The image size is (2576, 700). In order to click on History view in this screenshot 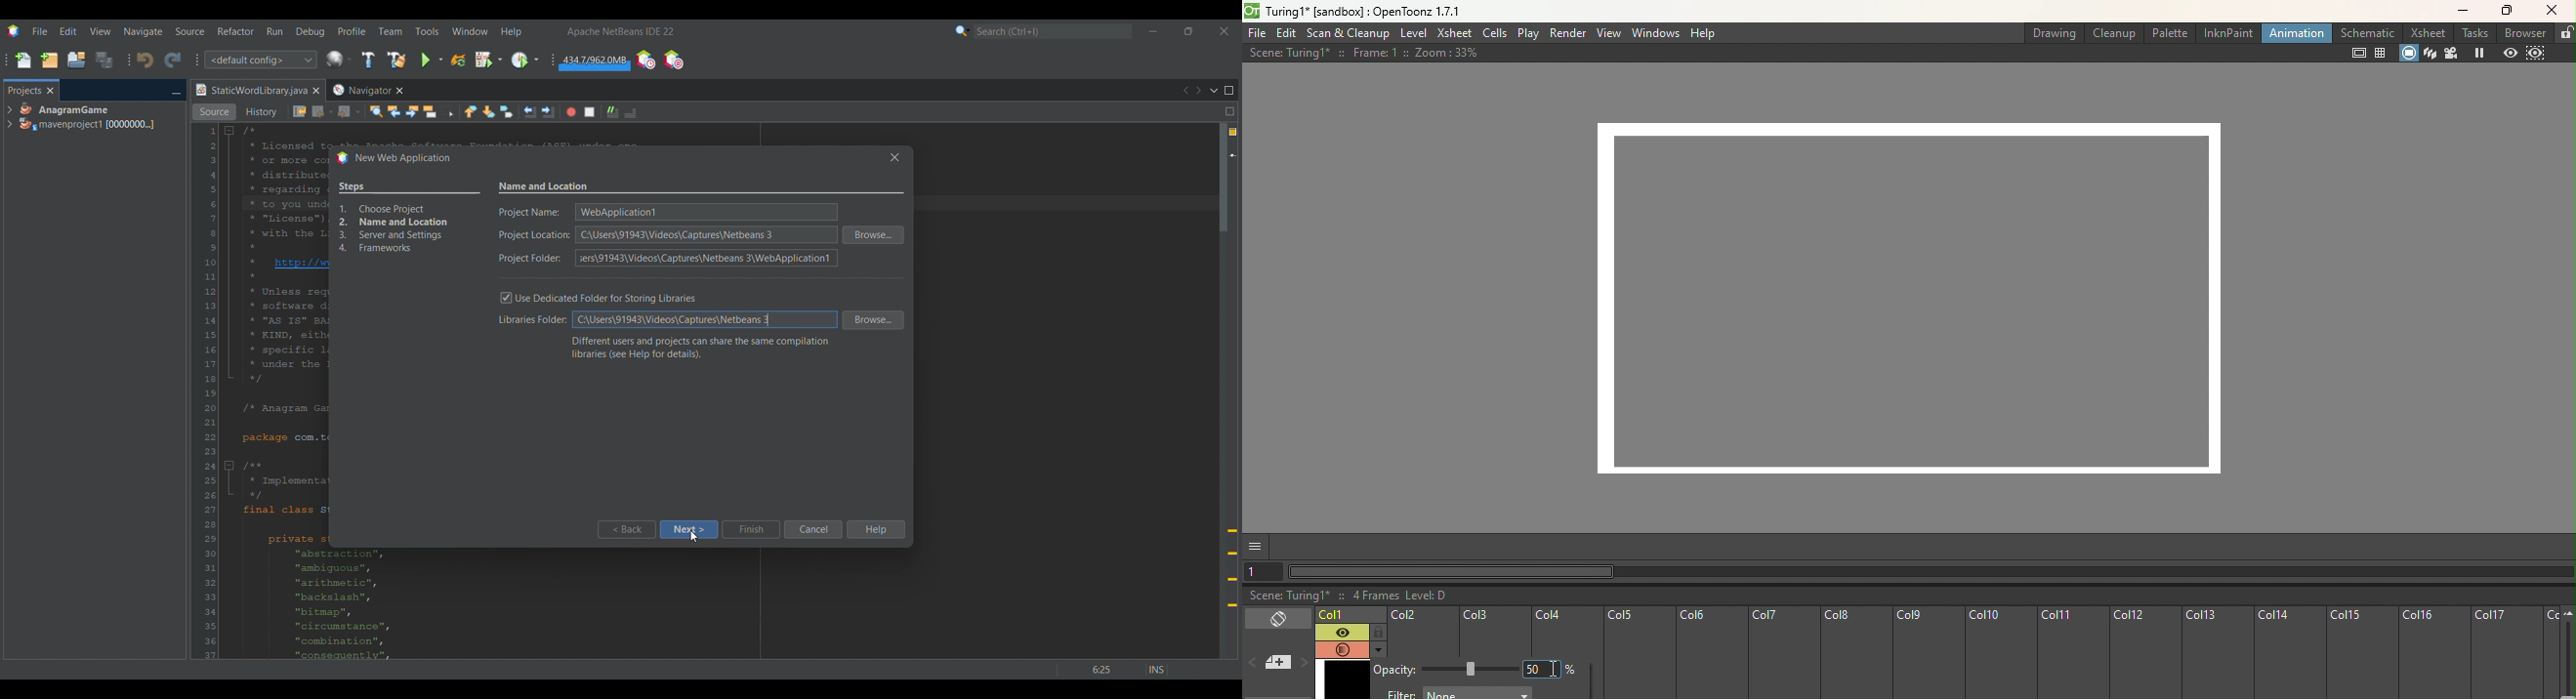, I will do `click(263, 112)`.